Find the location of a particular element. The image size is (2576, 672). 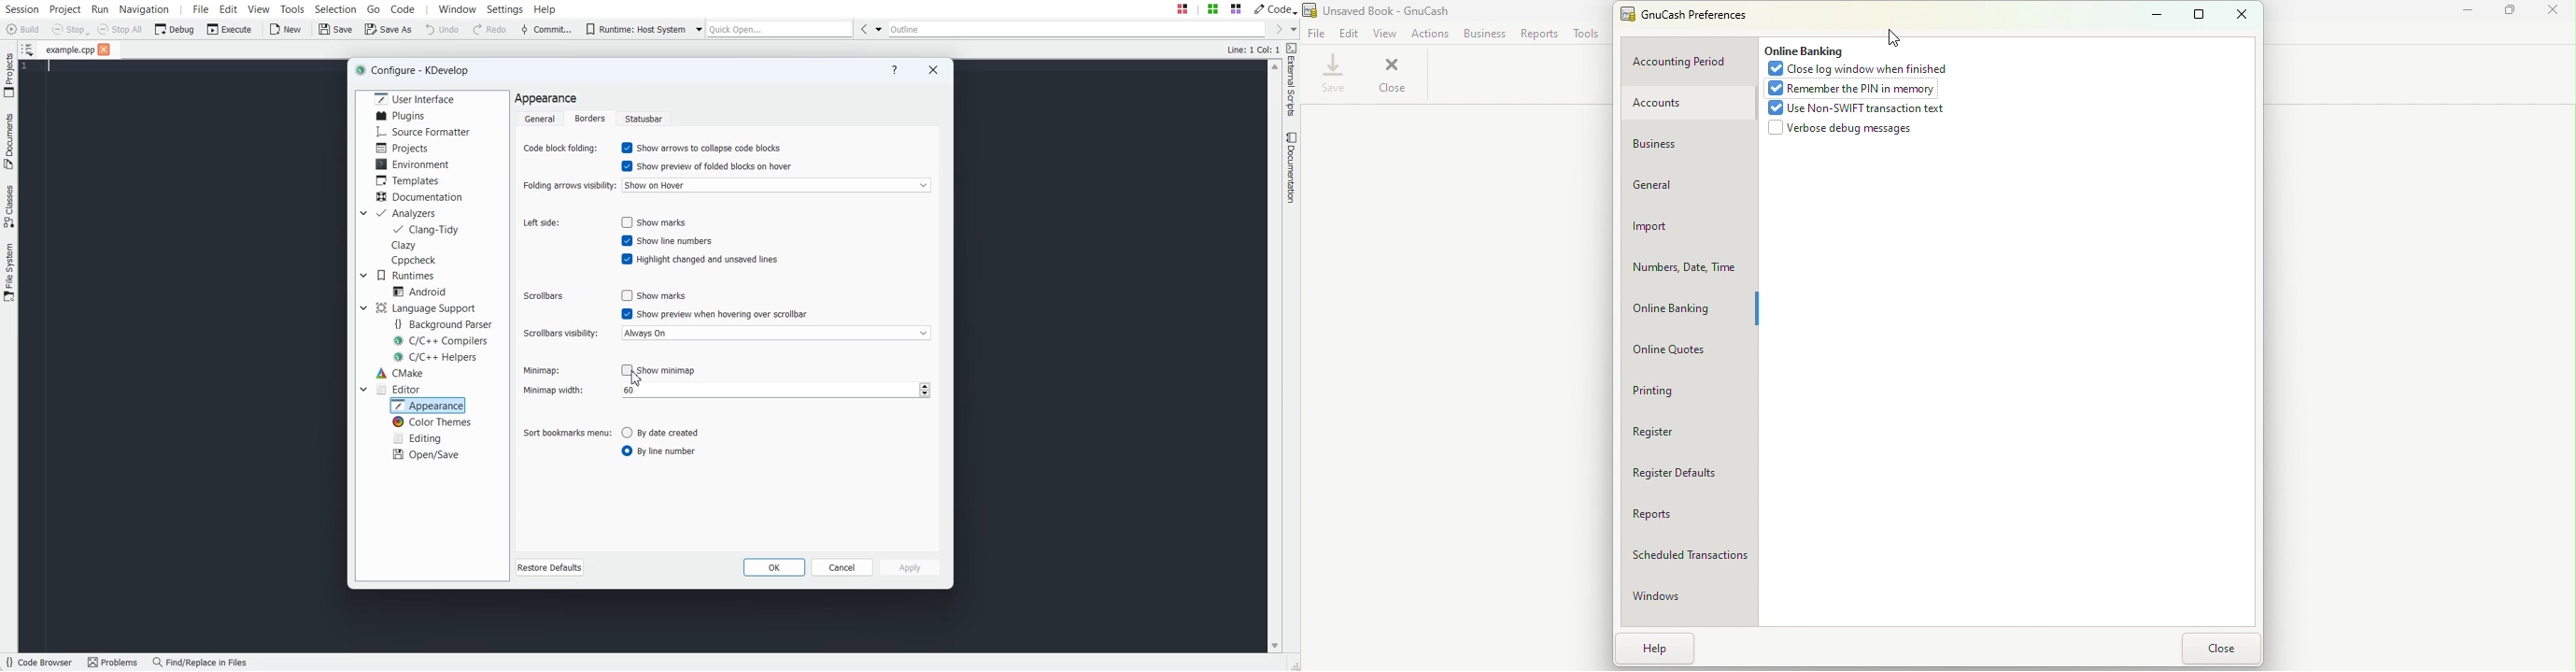

Debug is located at coordinates (174, 29).